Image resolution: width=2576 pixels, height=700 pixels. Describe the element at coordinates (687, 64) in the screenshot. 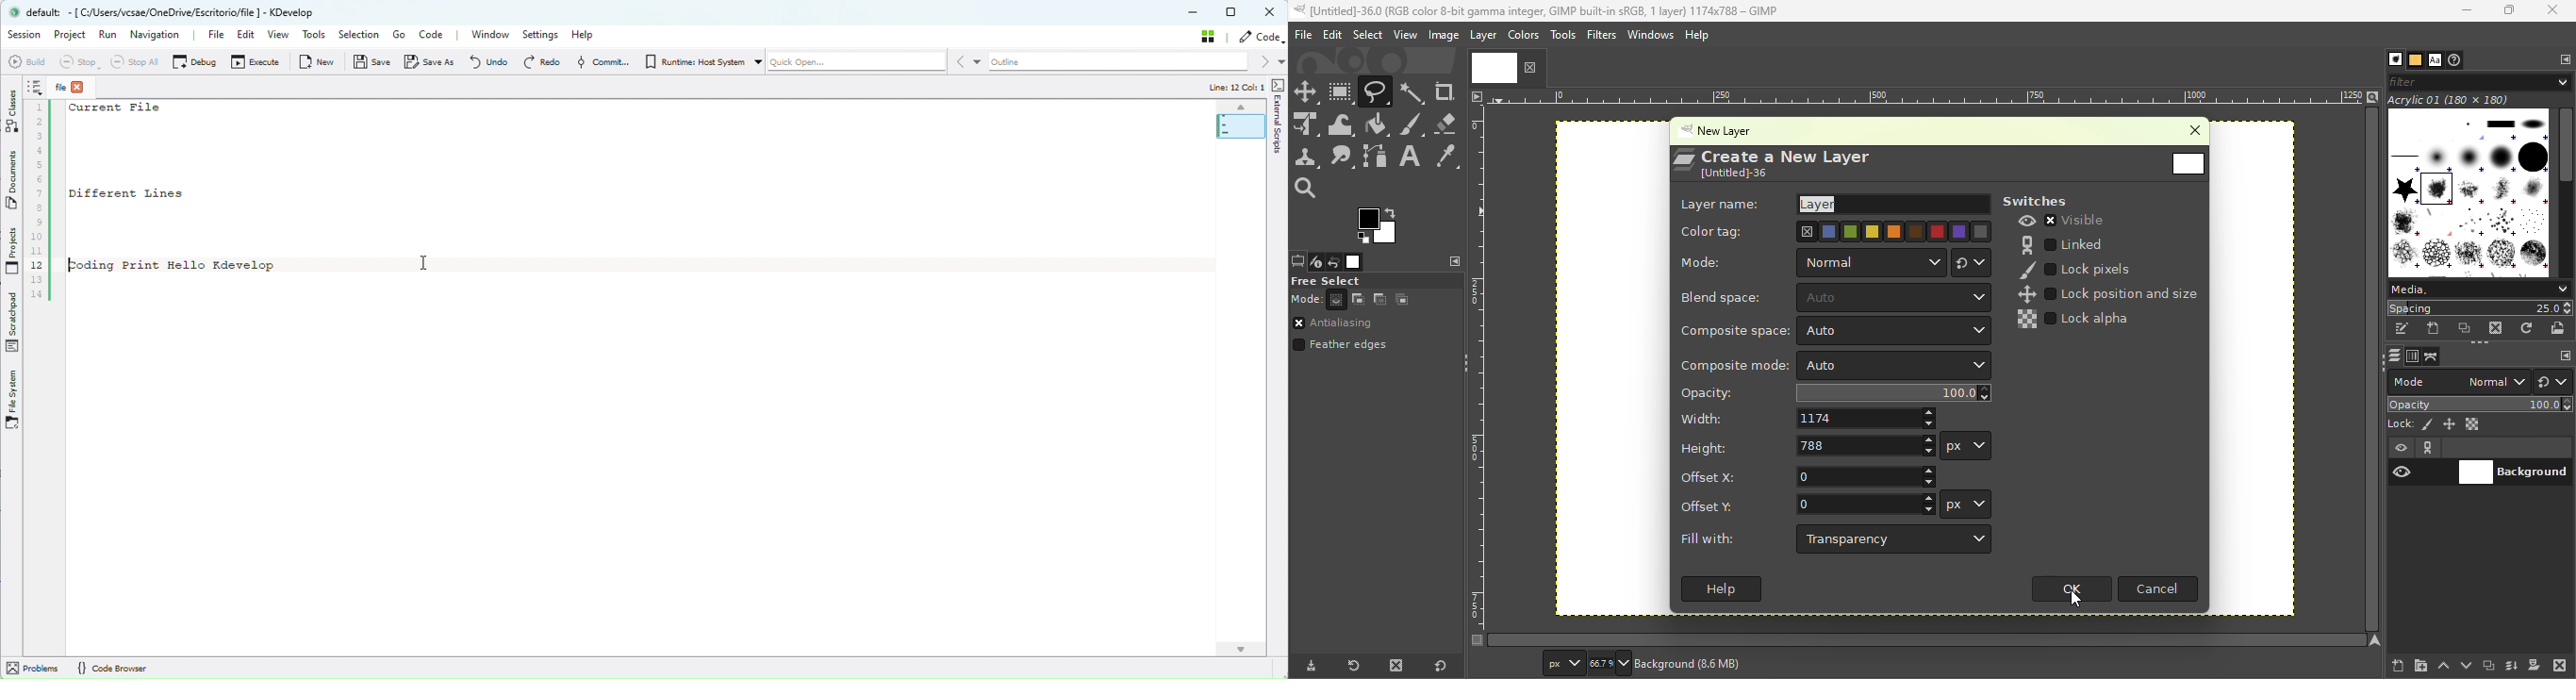

I see `Runtime` at that location.